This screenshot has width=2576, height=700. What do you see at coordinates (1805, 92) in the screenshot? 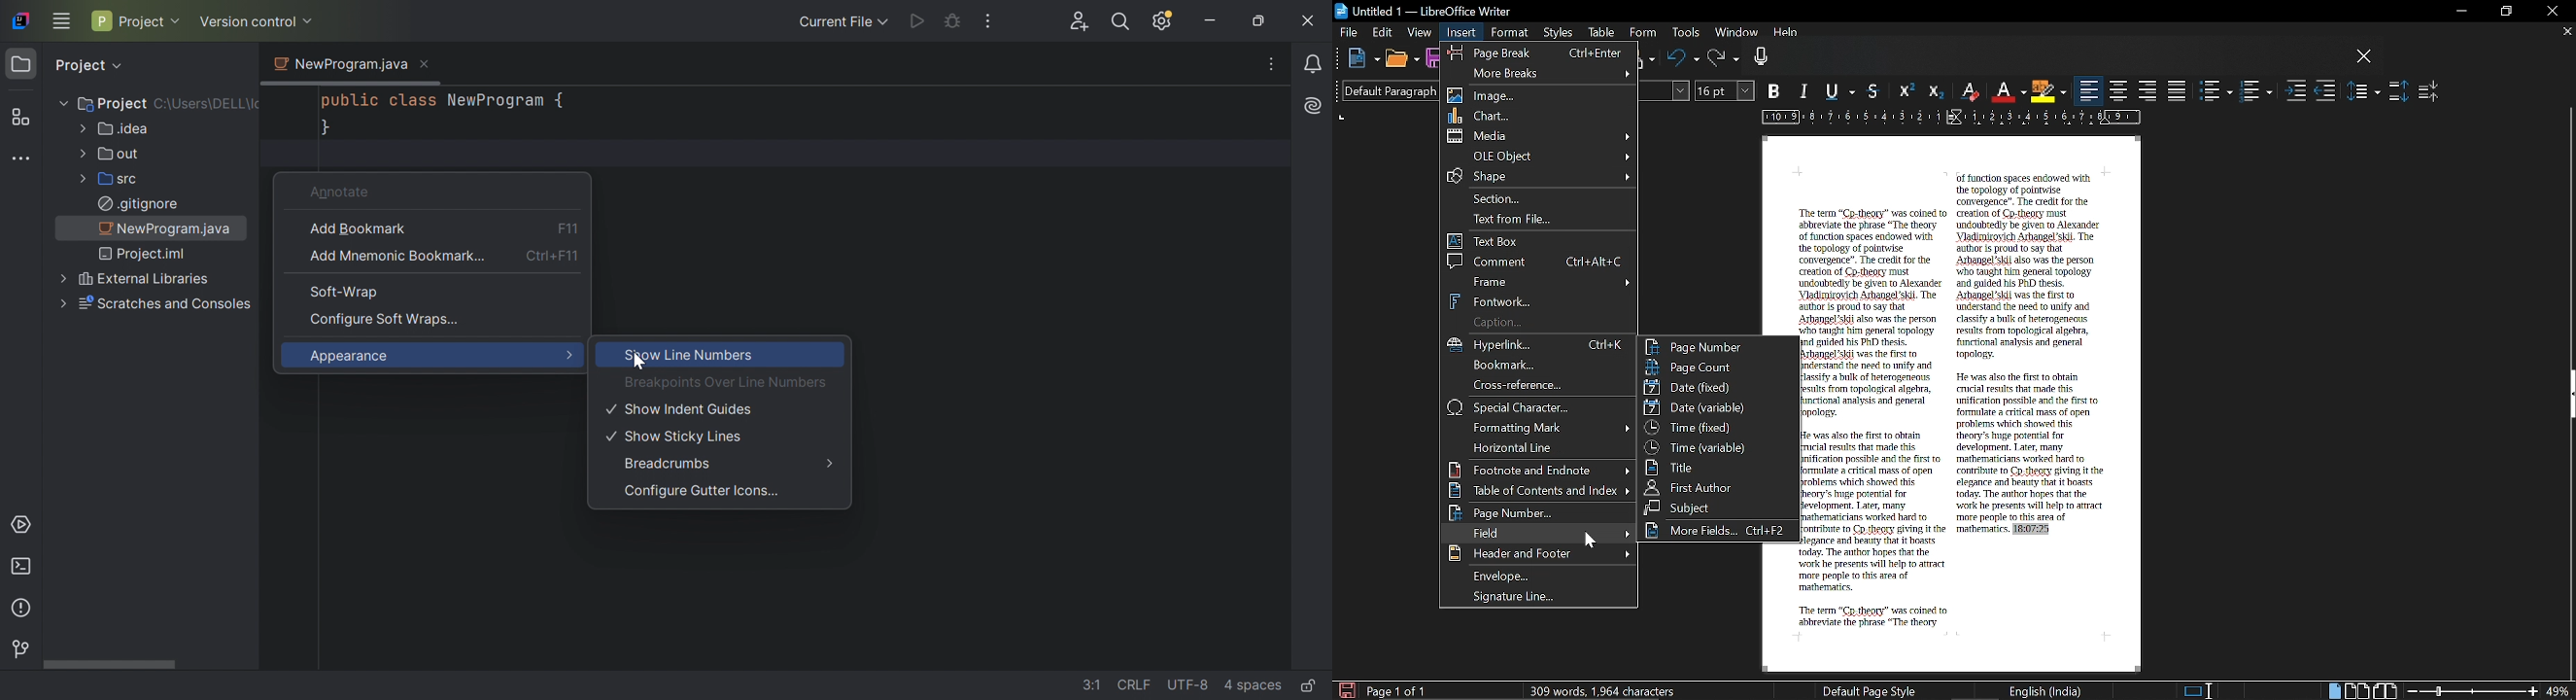
I see `Italic` at bounding box center [1805, 92].